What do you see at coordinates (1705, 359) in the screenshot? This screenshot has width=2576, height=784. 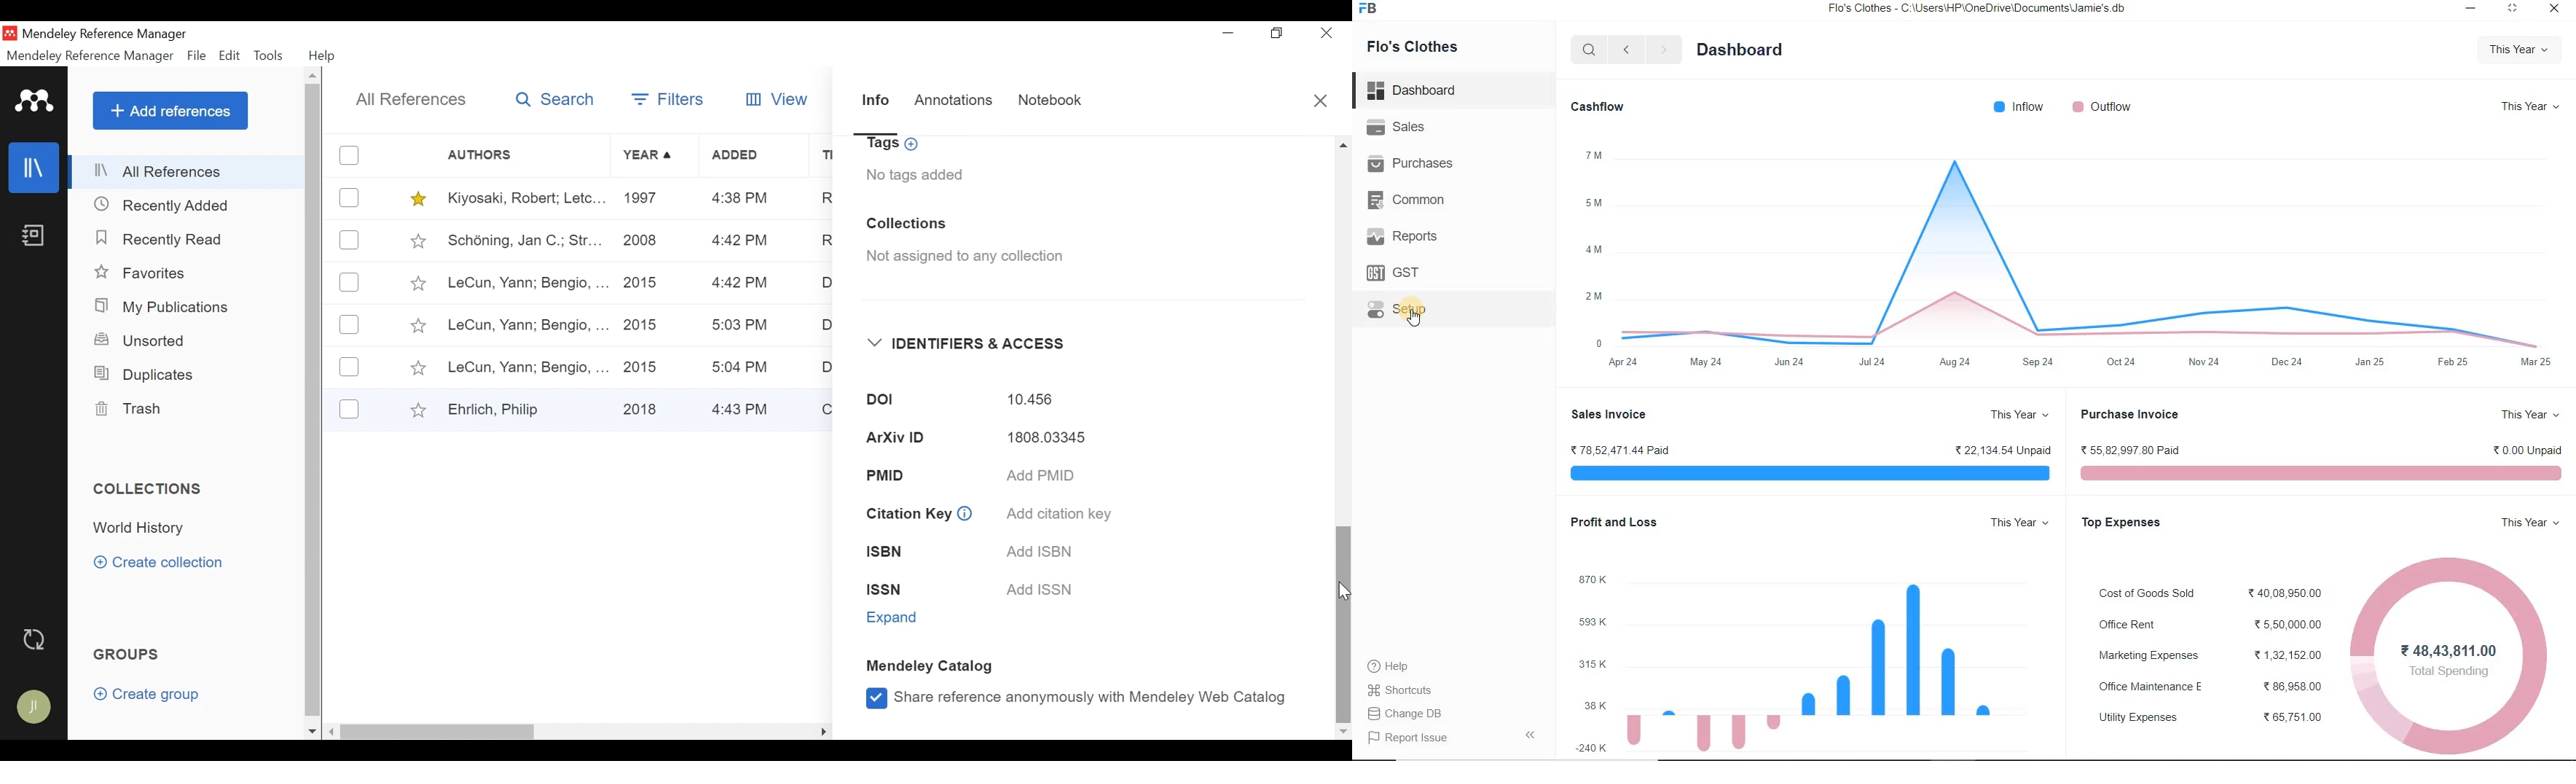 I see `May 24` at bounding box center [1705, 359].